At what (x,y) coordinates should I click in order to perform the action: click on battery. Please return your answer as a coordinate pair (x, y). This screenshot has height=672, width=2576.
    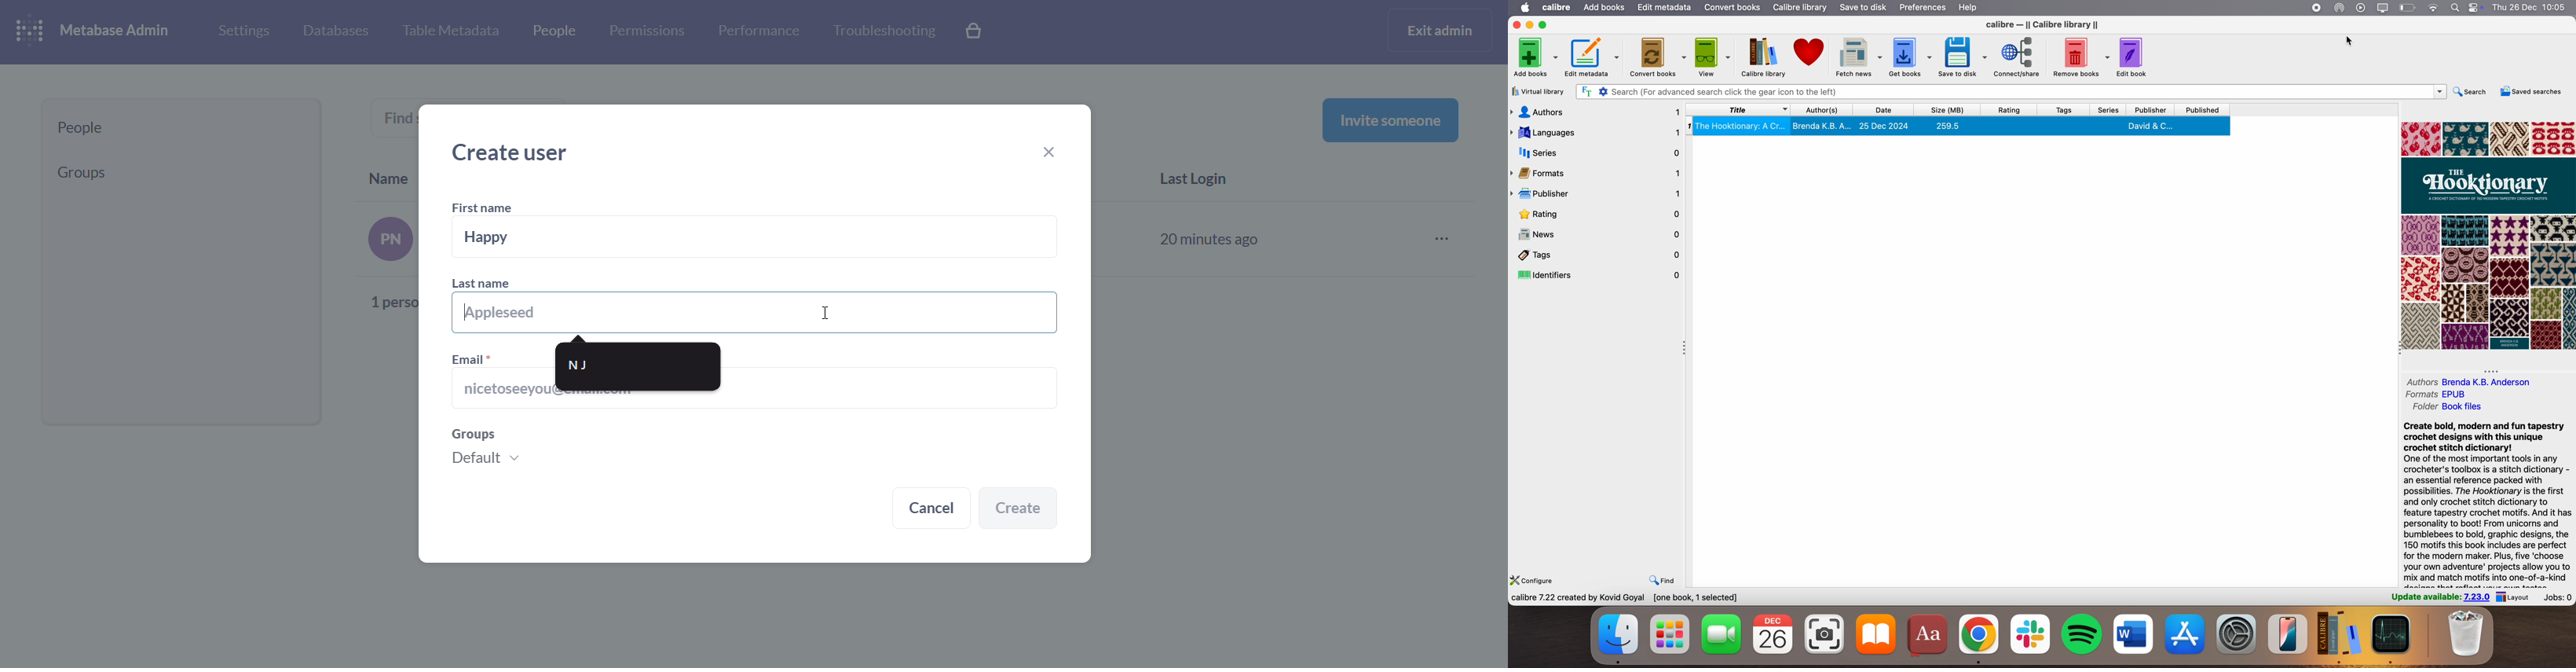
    Looking at the image, I should click on (2408, 8).